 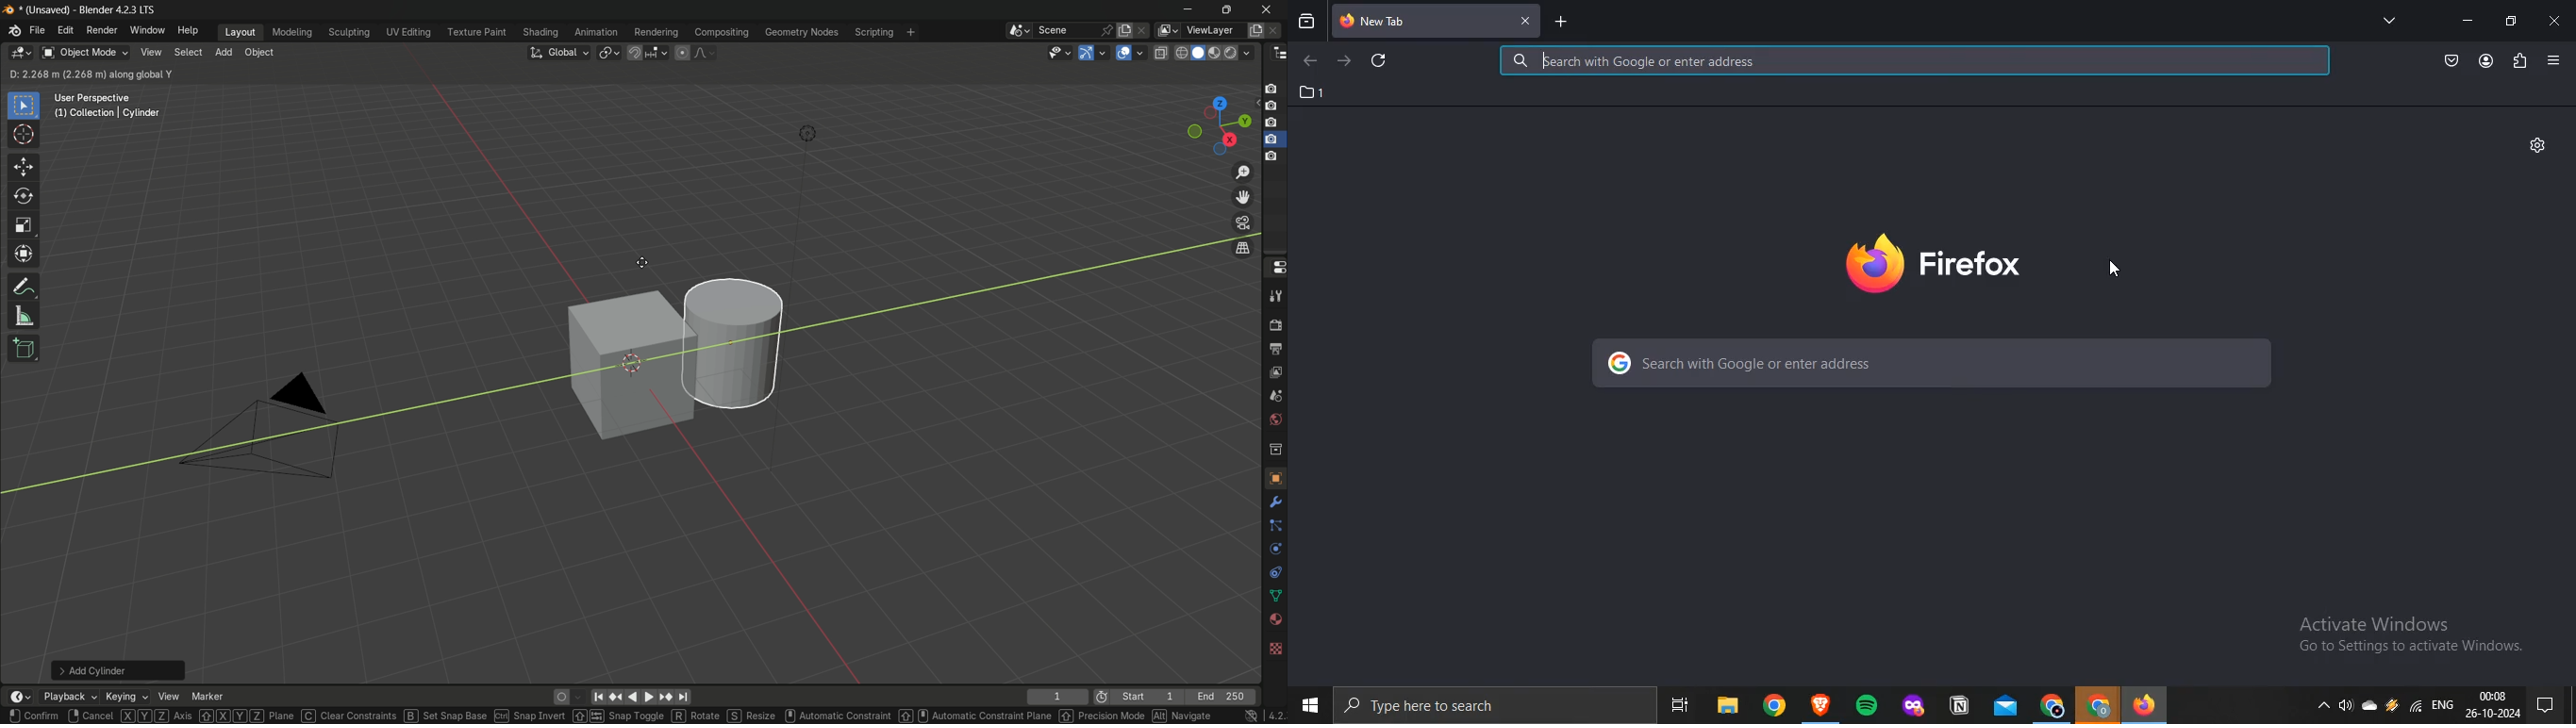 What do you see at coordinates (1059, 52) in the screenshot?
I see `selectability and visibility` at bounding box center [1059, 52].